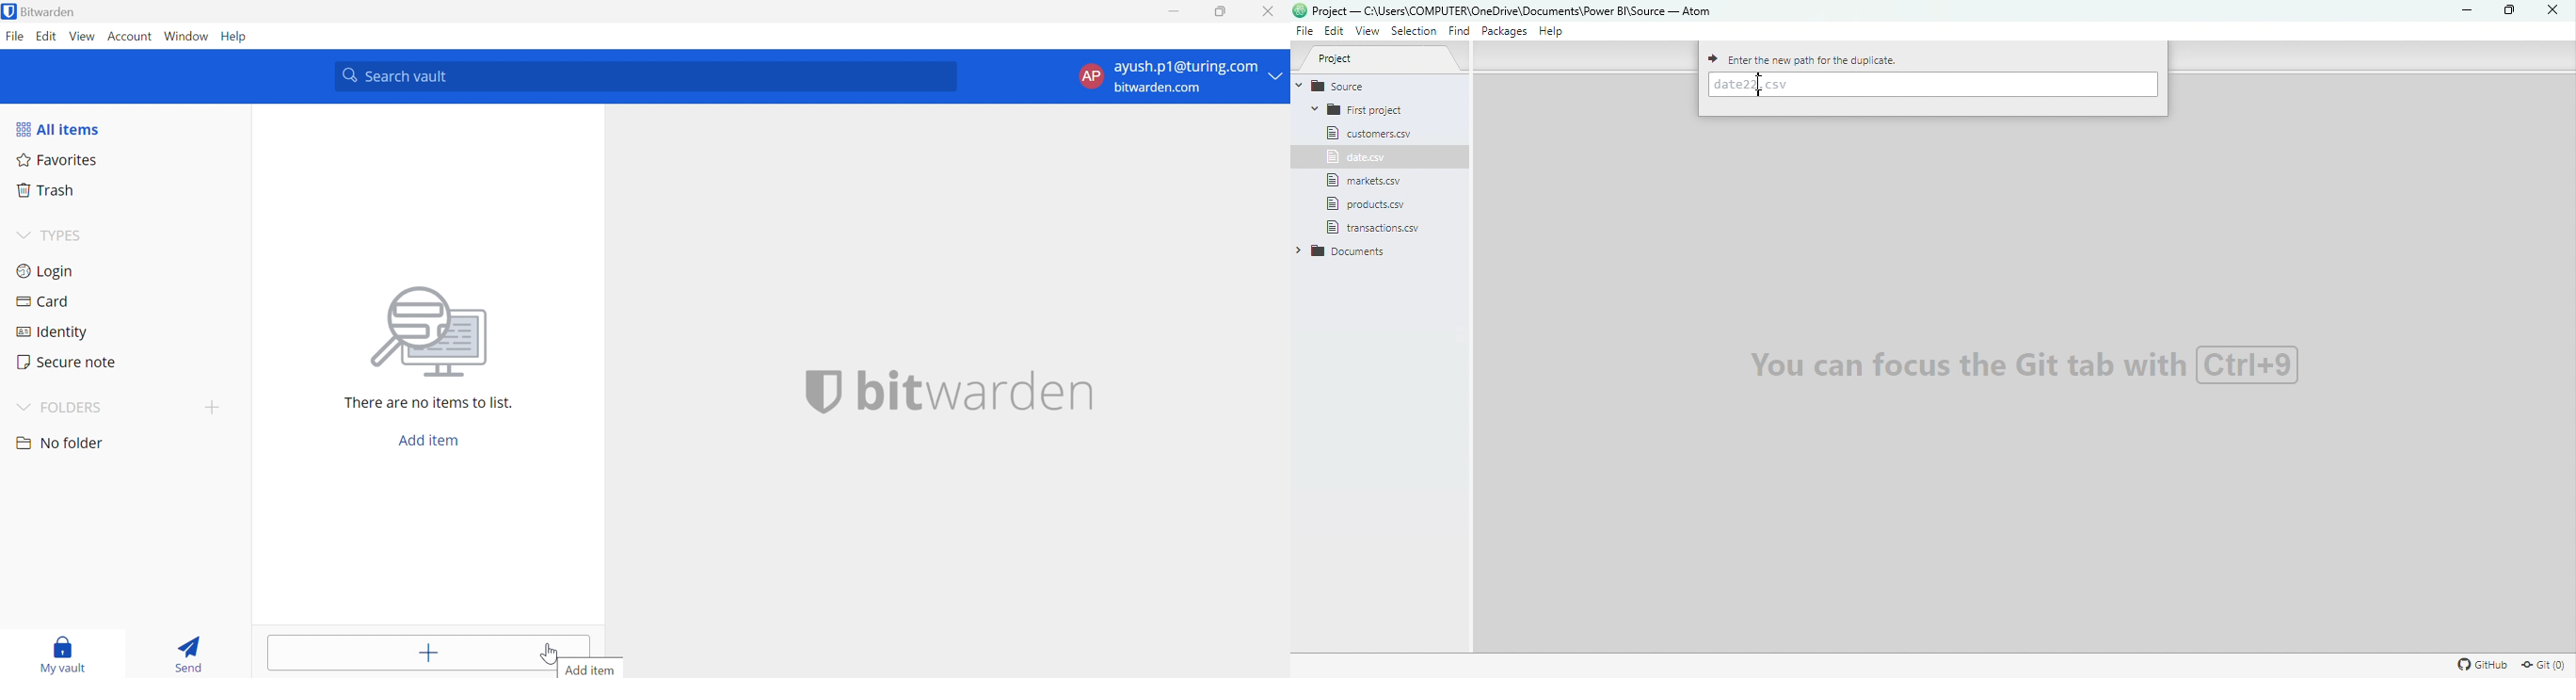 This screenshot has width=2576, height=700. What do you see at coordinates (1458, 32) in the screenshot?
I see `Find` at bounding box center [1458, 32].